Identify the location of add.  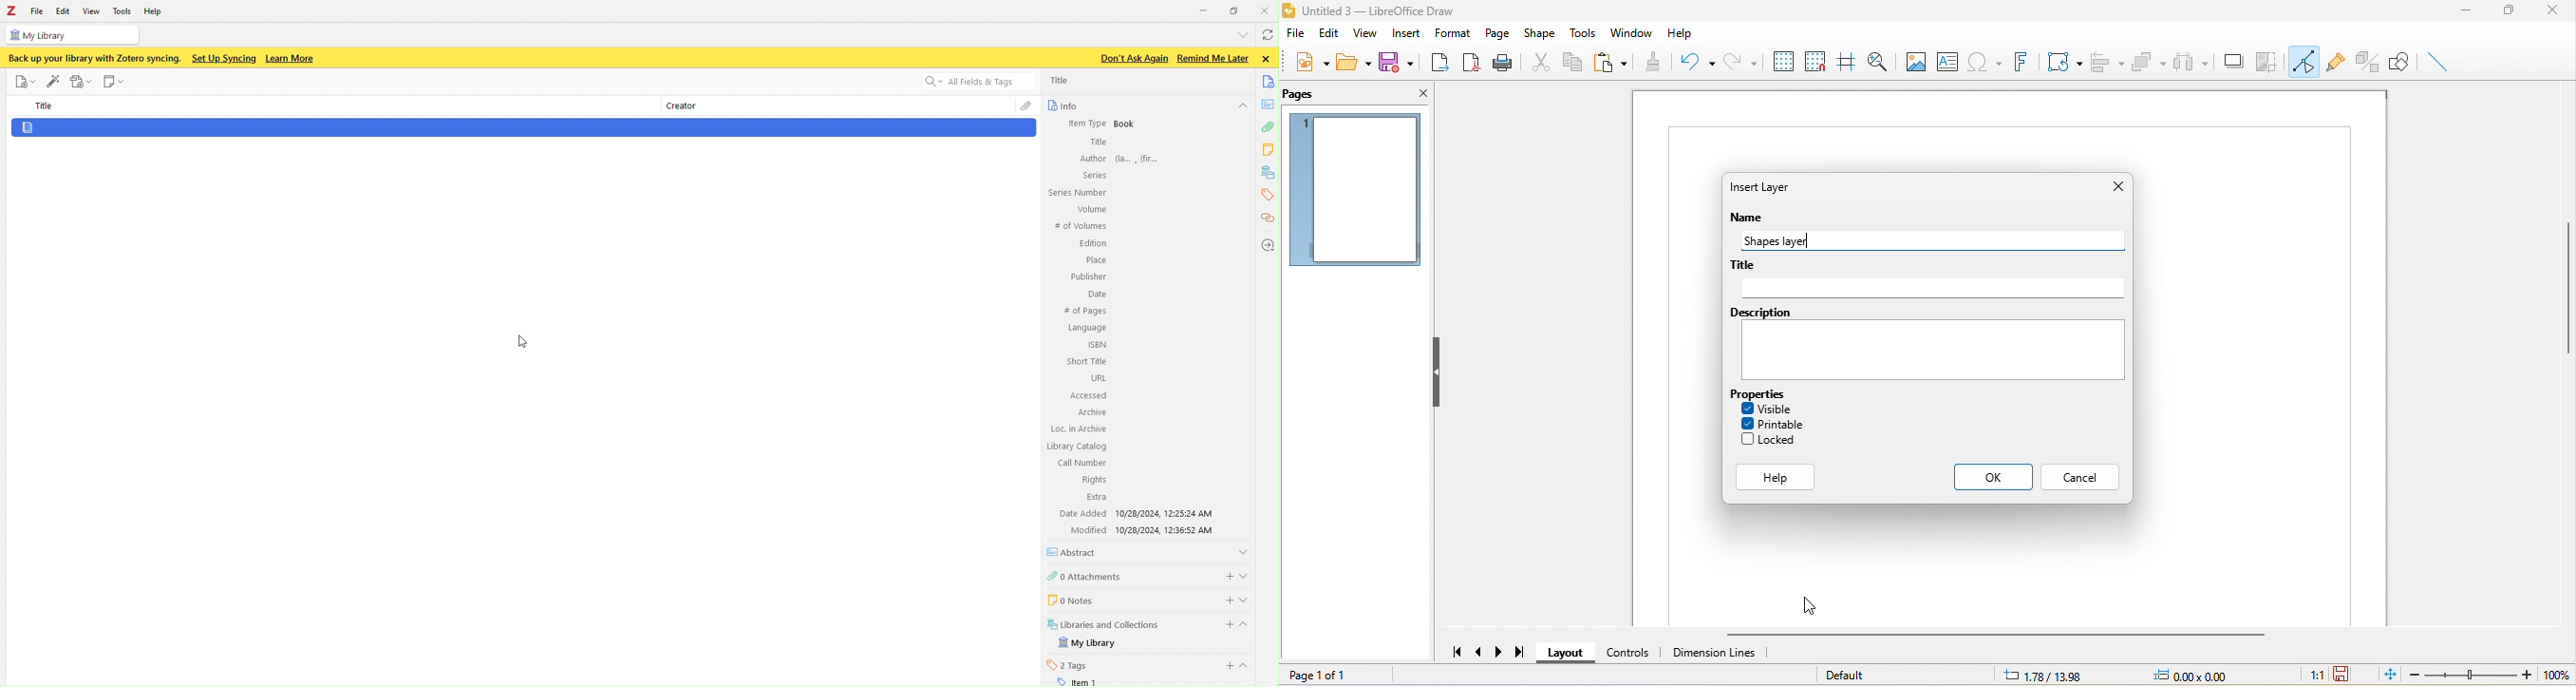
(1227, 666).